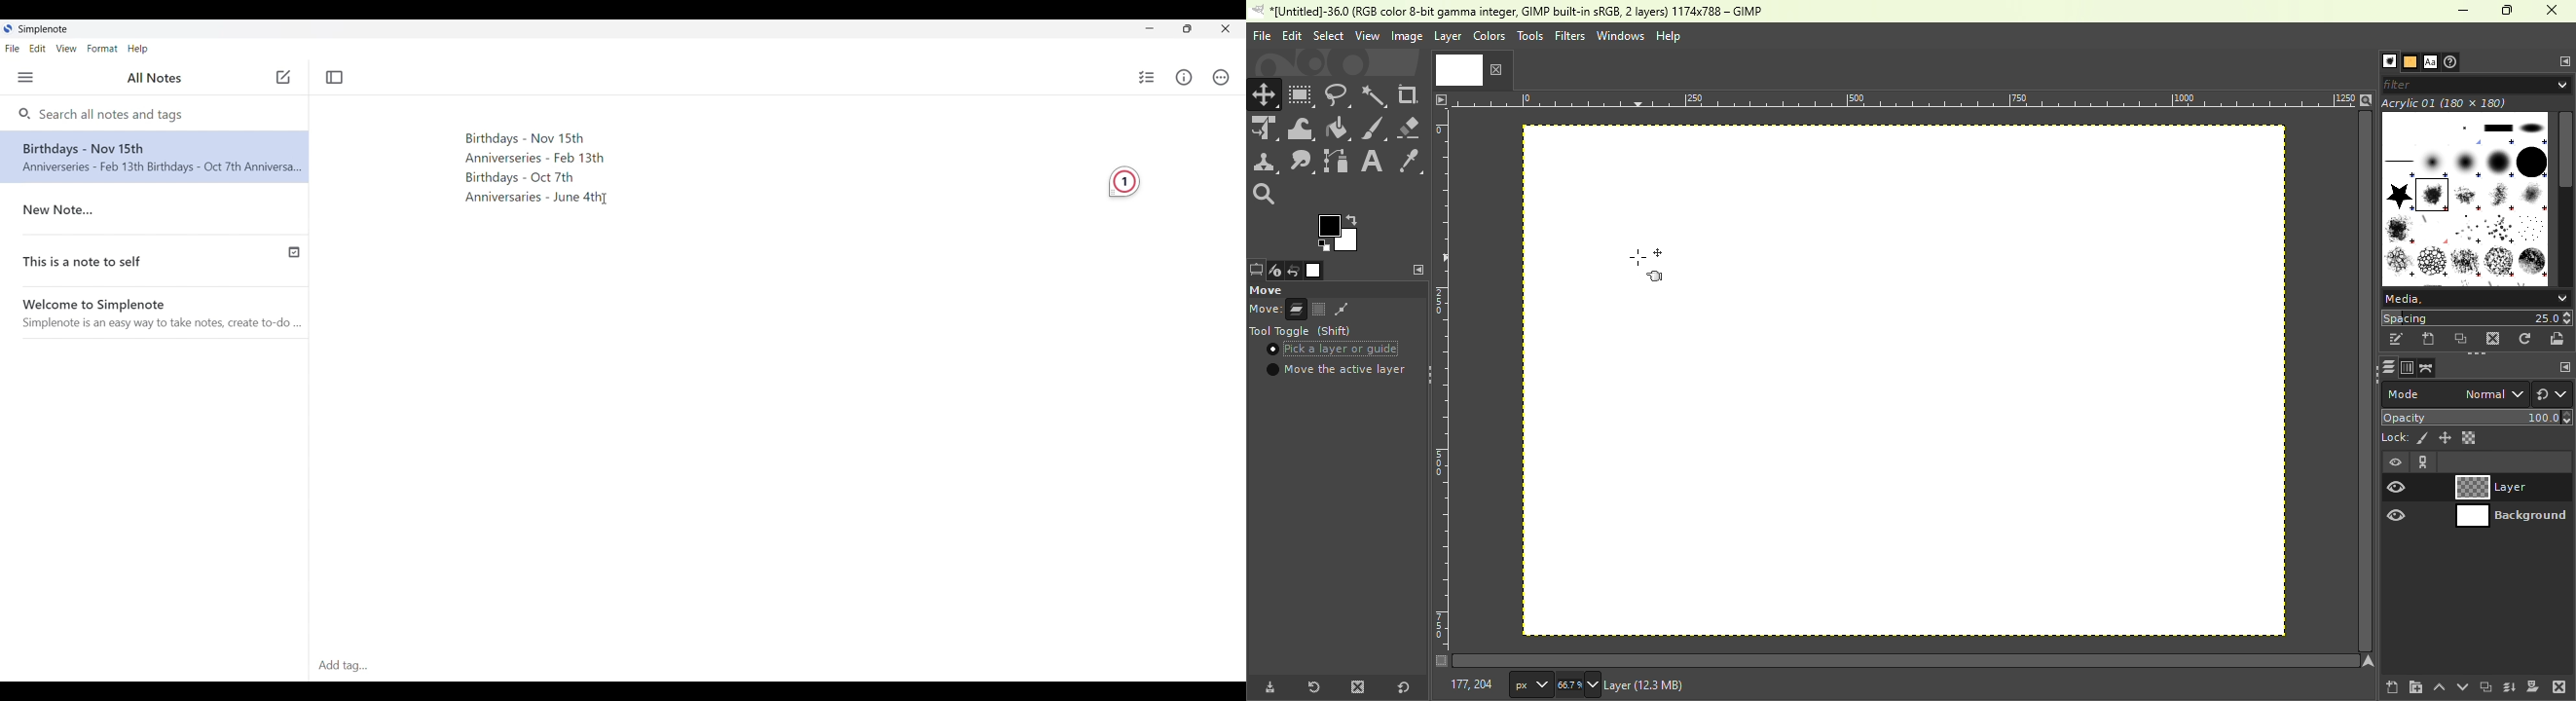 The height and width of the screenshot is (728, 2576). Describe the element at coordinates (1513, 12) in the screenshot. I see `untitled -36.0 (rgb color 8-bit gamma integer , gimp built in stgb, 1 layer) 1174x788 - gimp` at that location.